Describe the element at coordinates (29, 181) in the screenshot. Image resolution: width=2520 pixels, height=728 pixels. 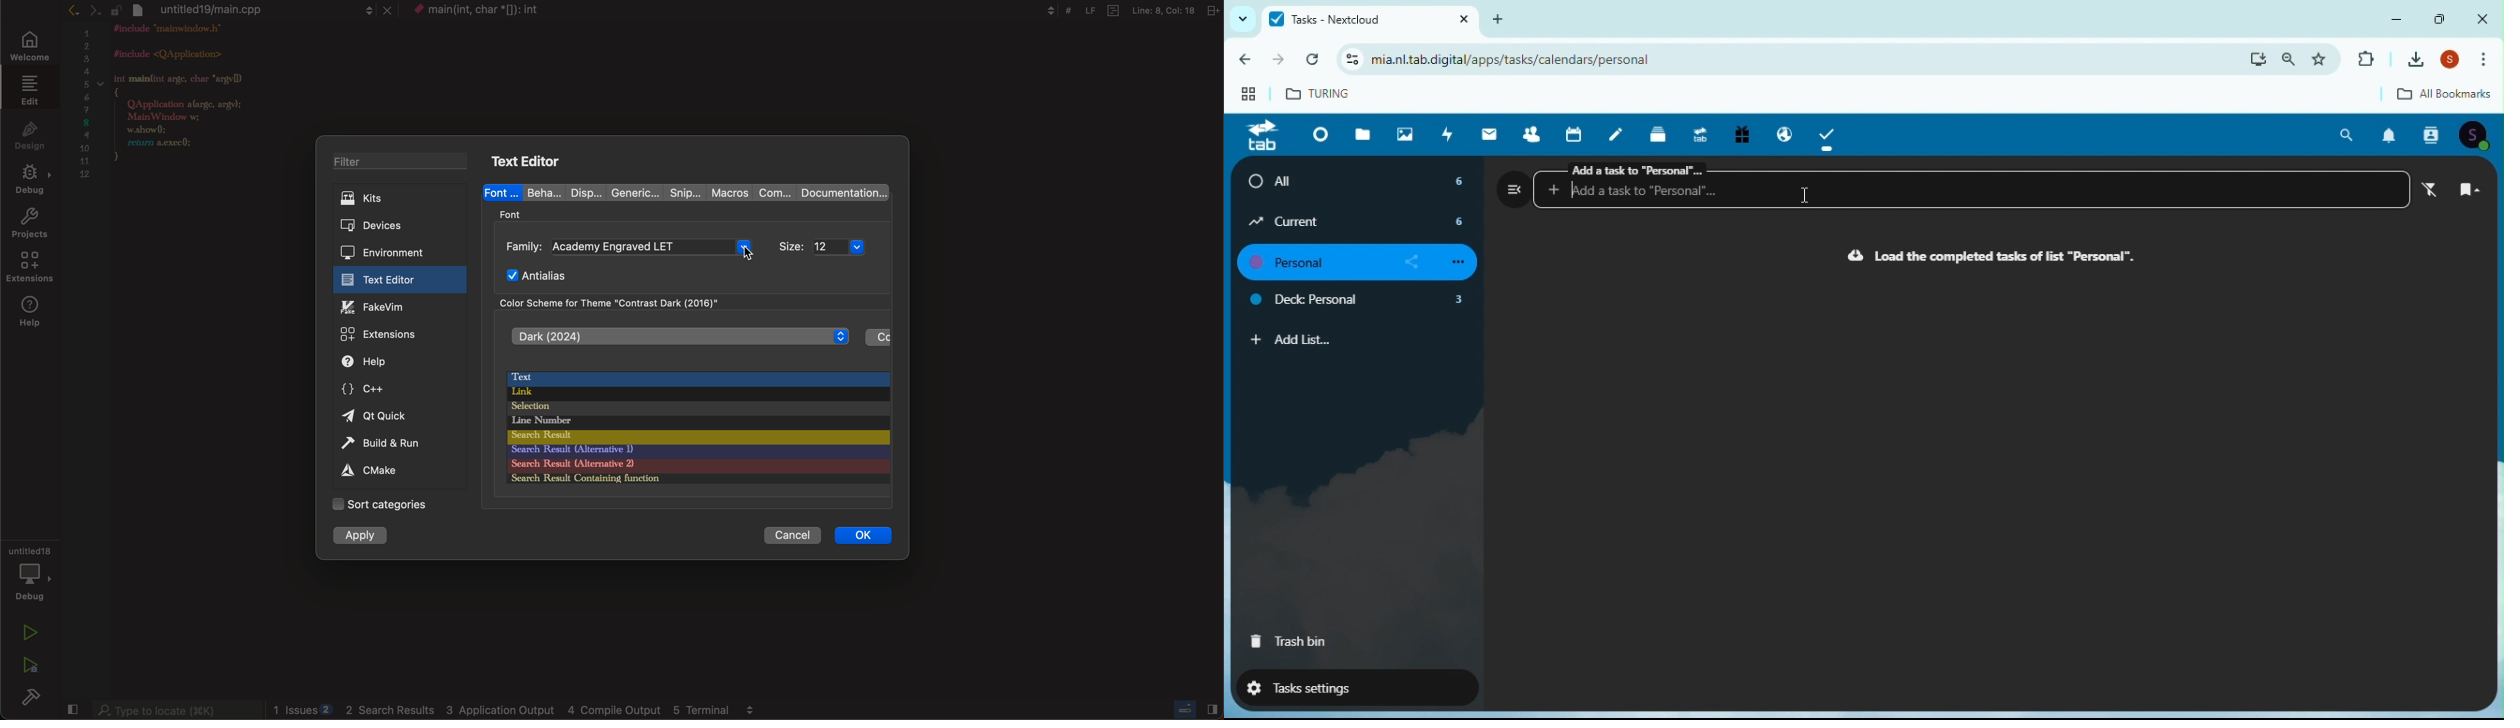
I see `debug` at that location.